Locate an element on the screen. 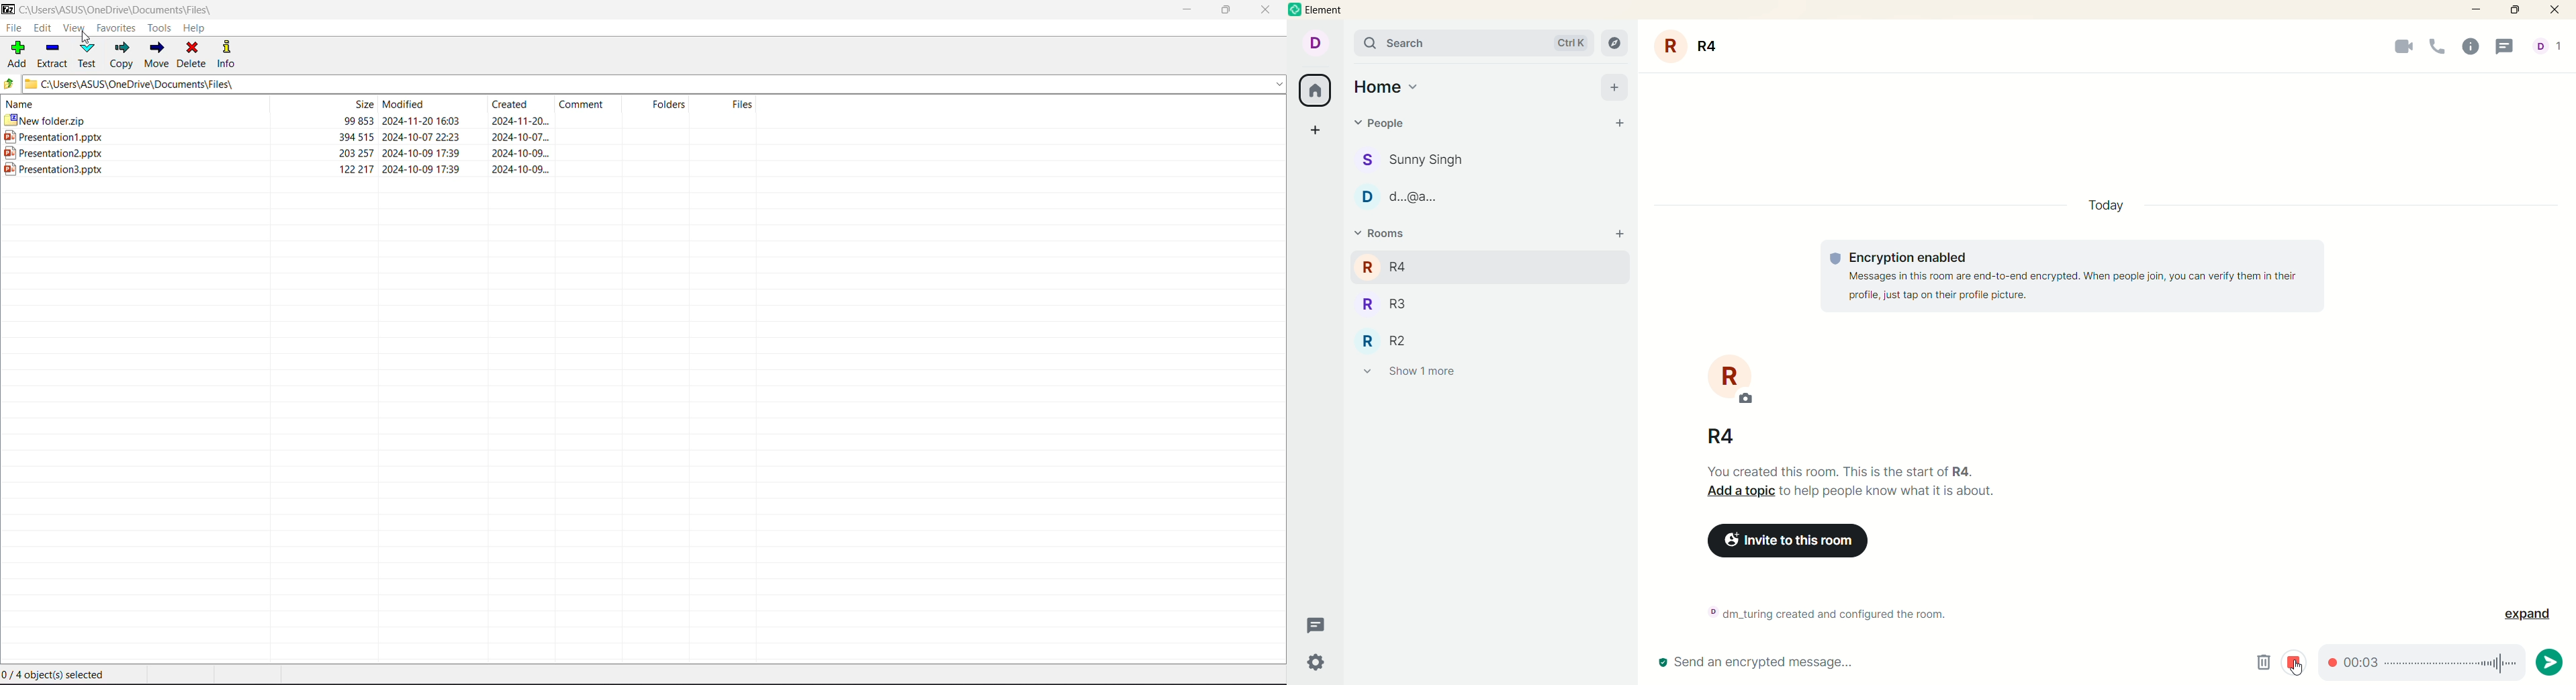 This screenshot has width=2576, height=700. people is located at coordinates (1385, 123).